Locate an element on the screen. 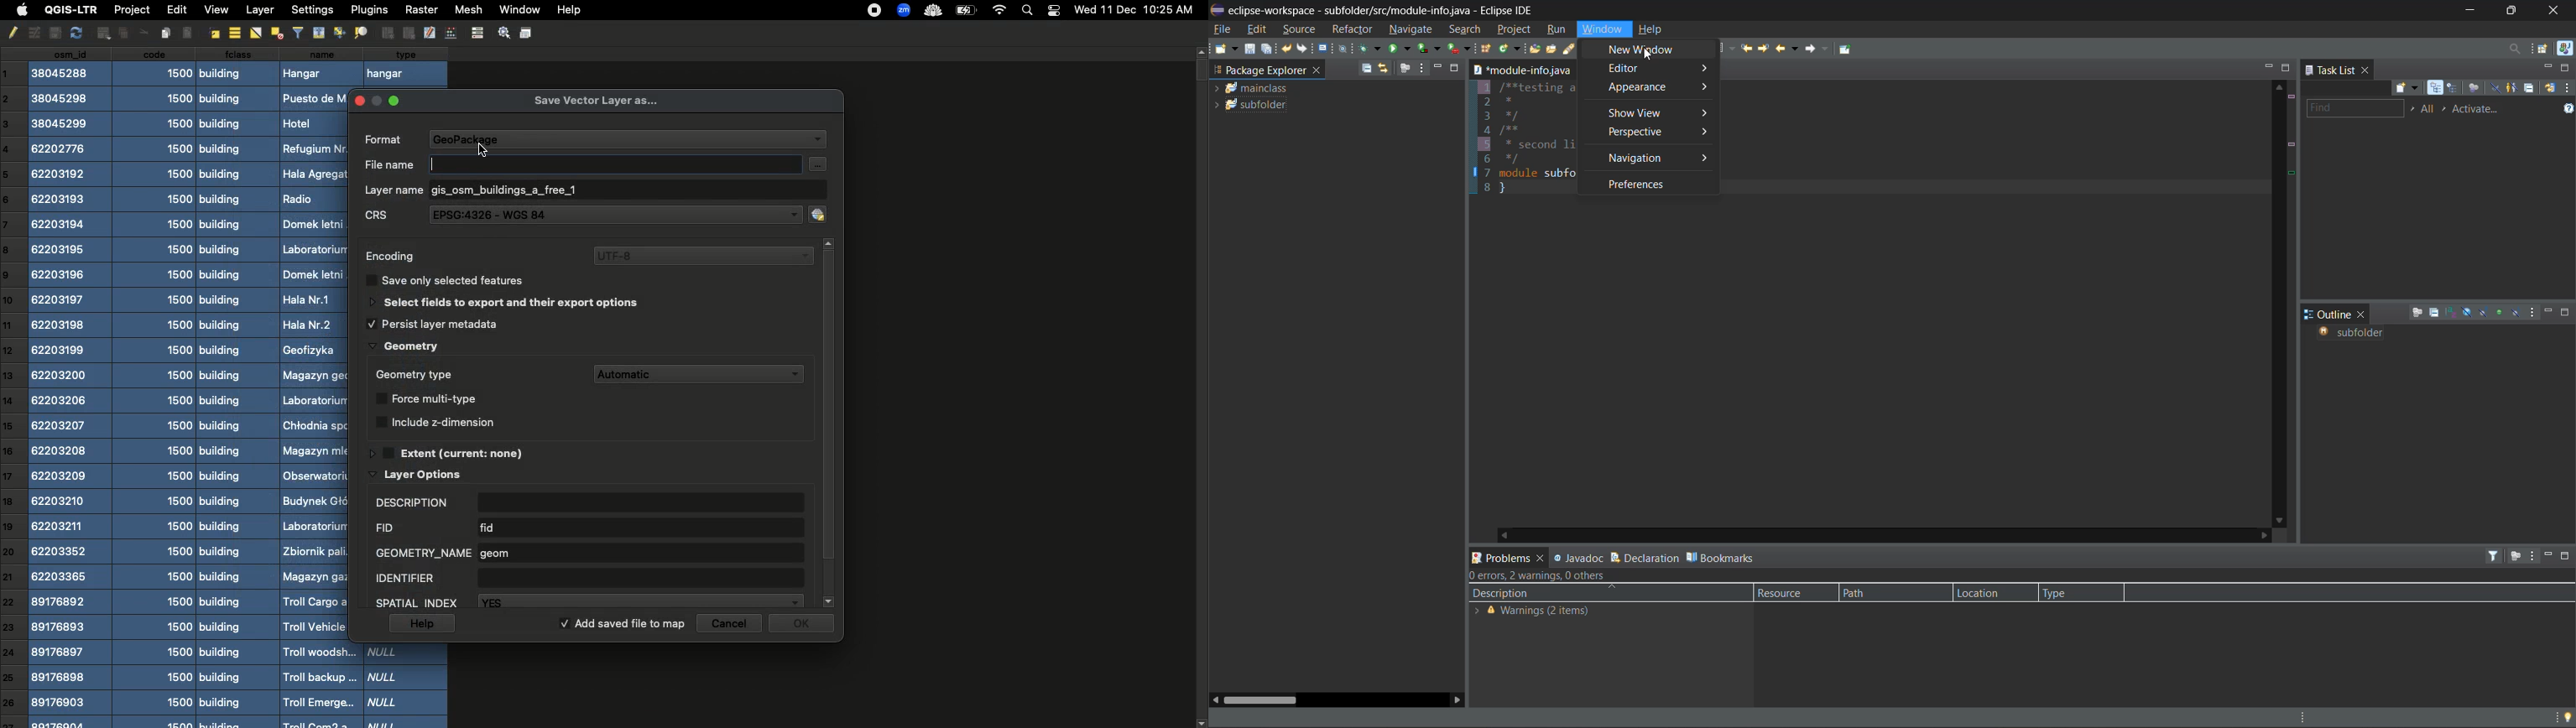 The width and height of the screenshot is (2576, 728). hide static fields and methods is located at coordinates (2484, 313).